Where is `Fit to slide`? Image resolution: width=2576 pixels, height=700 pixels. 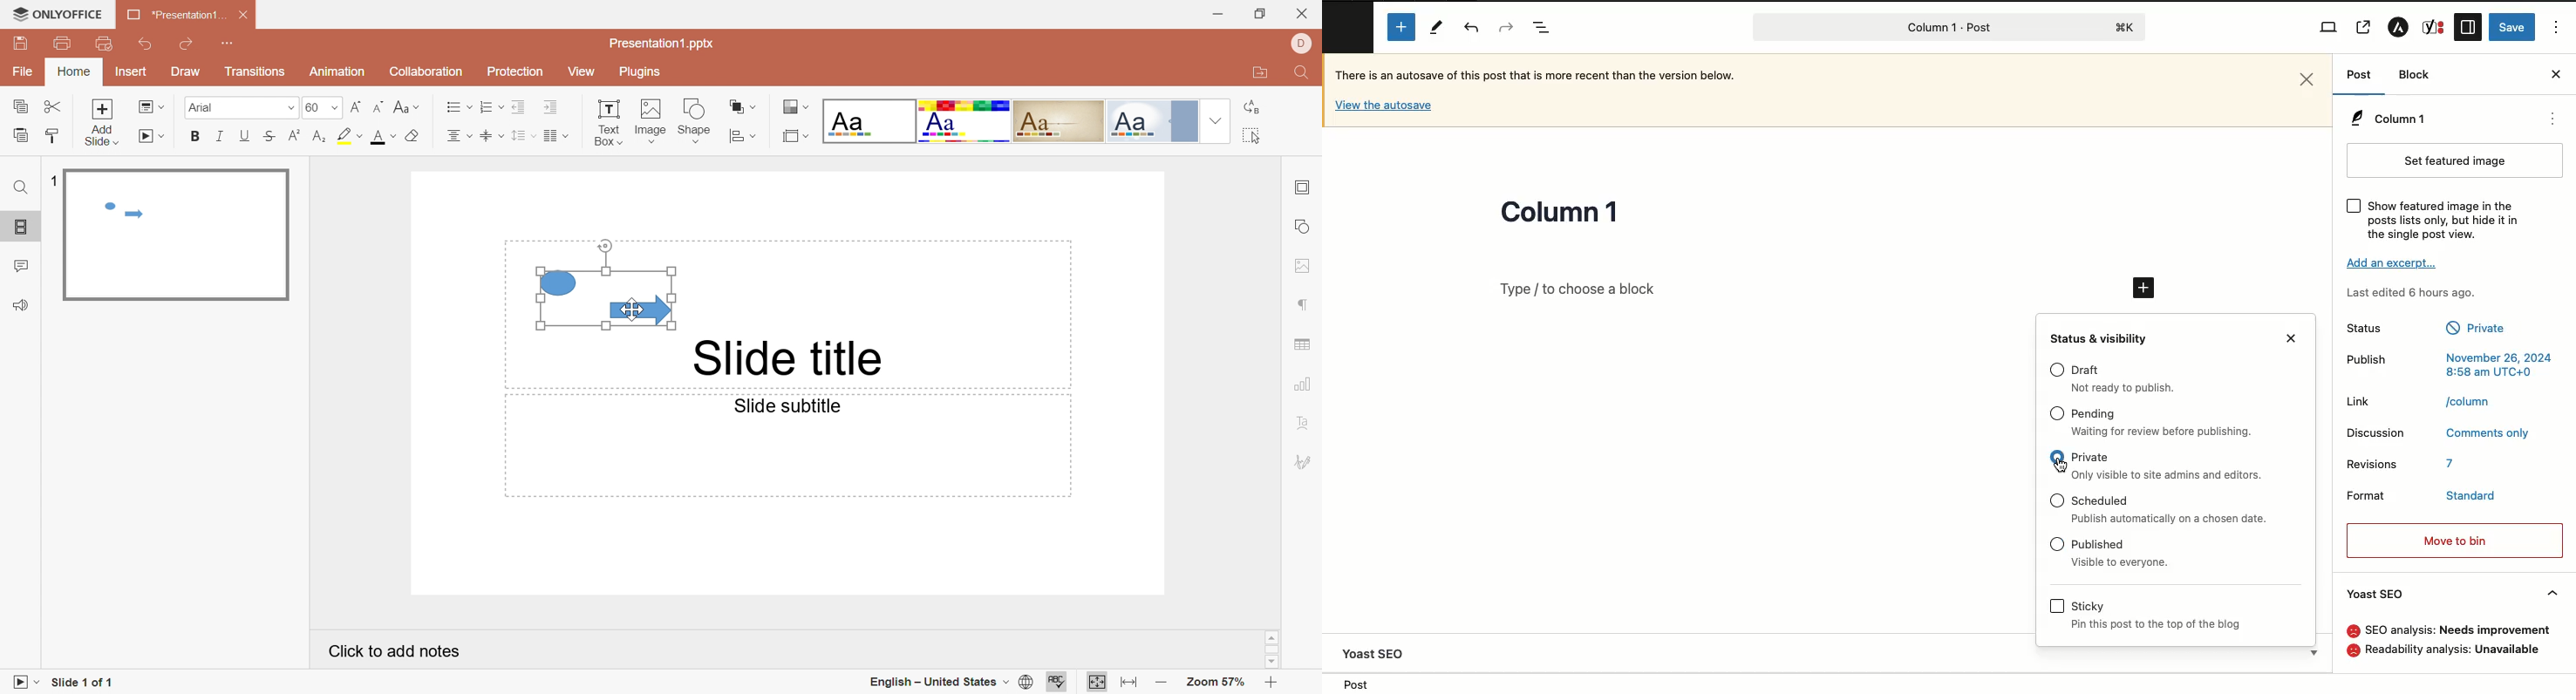
Fit to slide is located at coordinates (1100, 683).